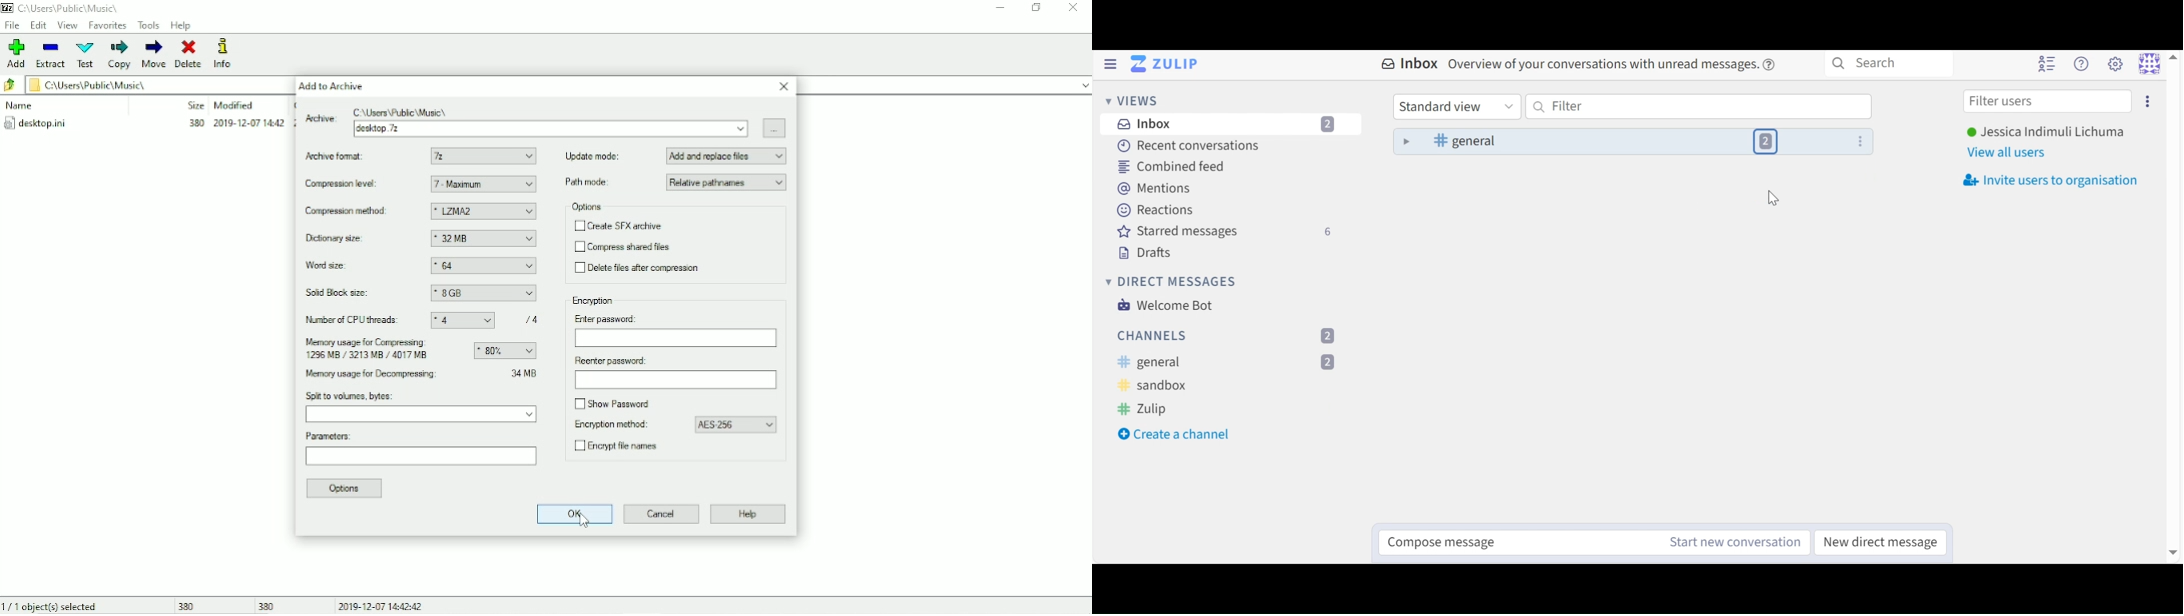  I want to click on Add and replace files, so click(727, 156).